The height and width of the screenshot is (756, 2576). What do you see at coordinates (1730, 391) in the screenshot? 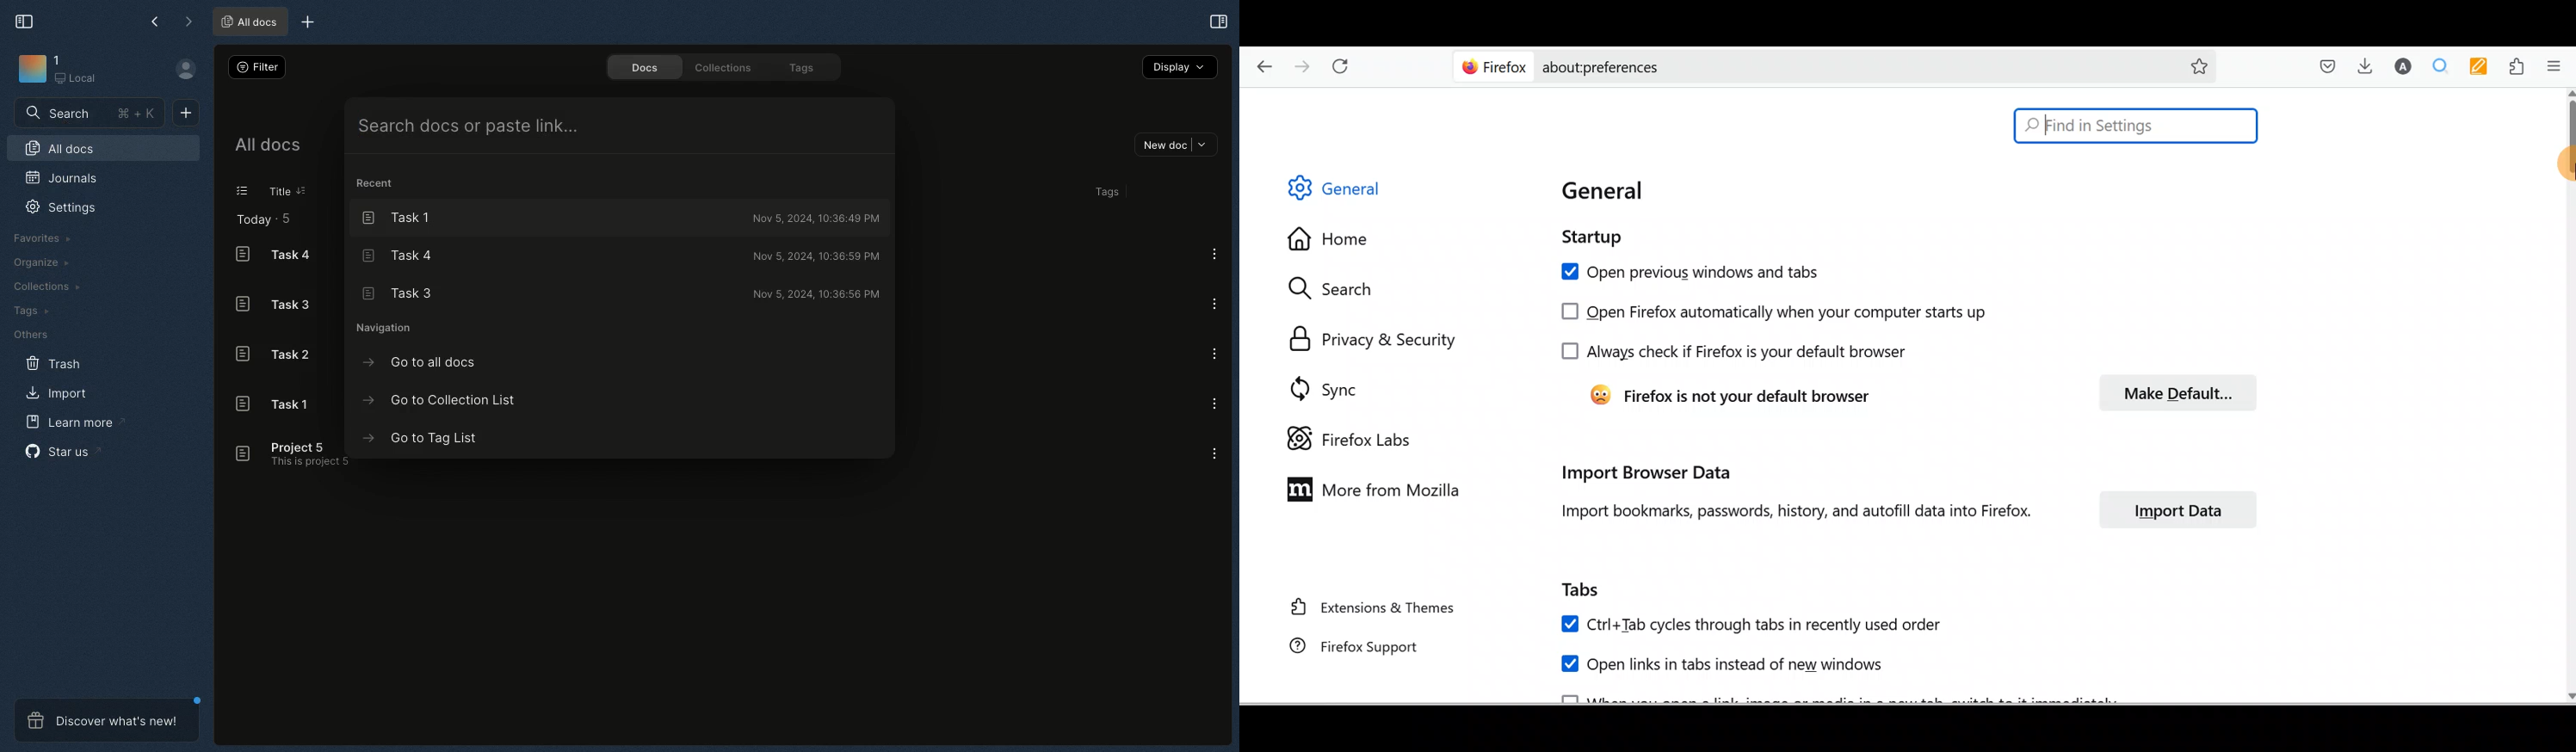
I see `Firefox is not your default browser` at bounding box center [1730, 391].